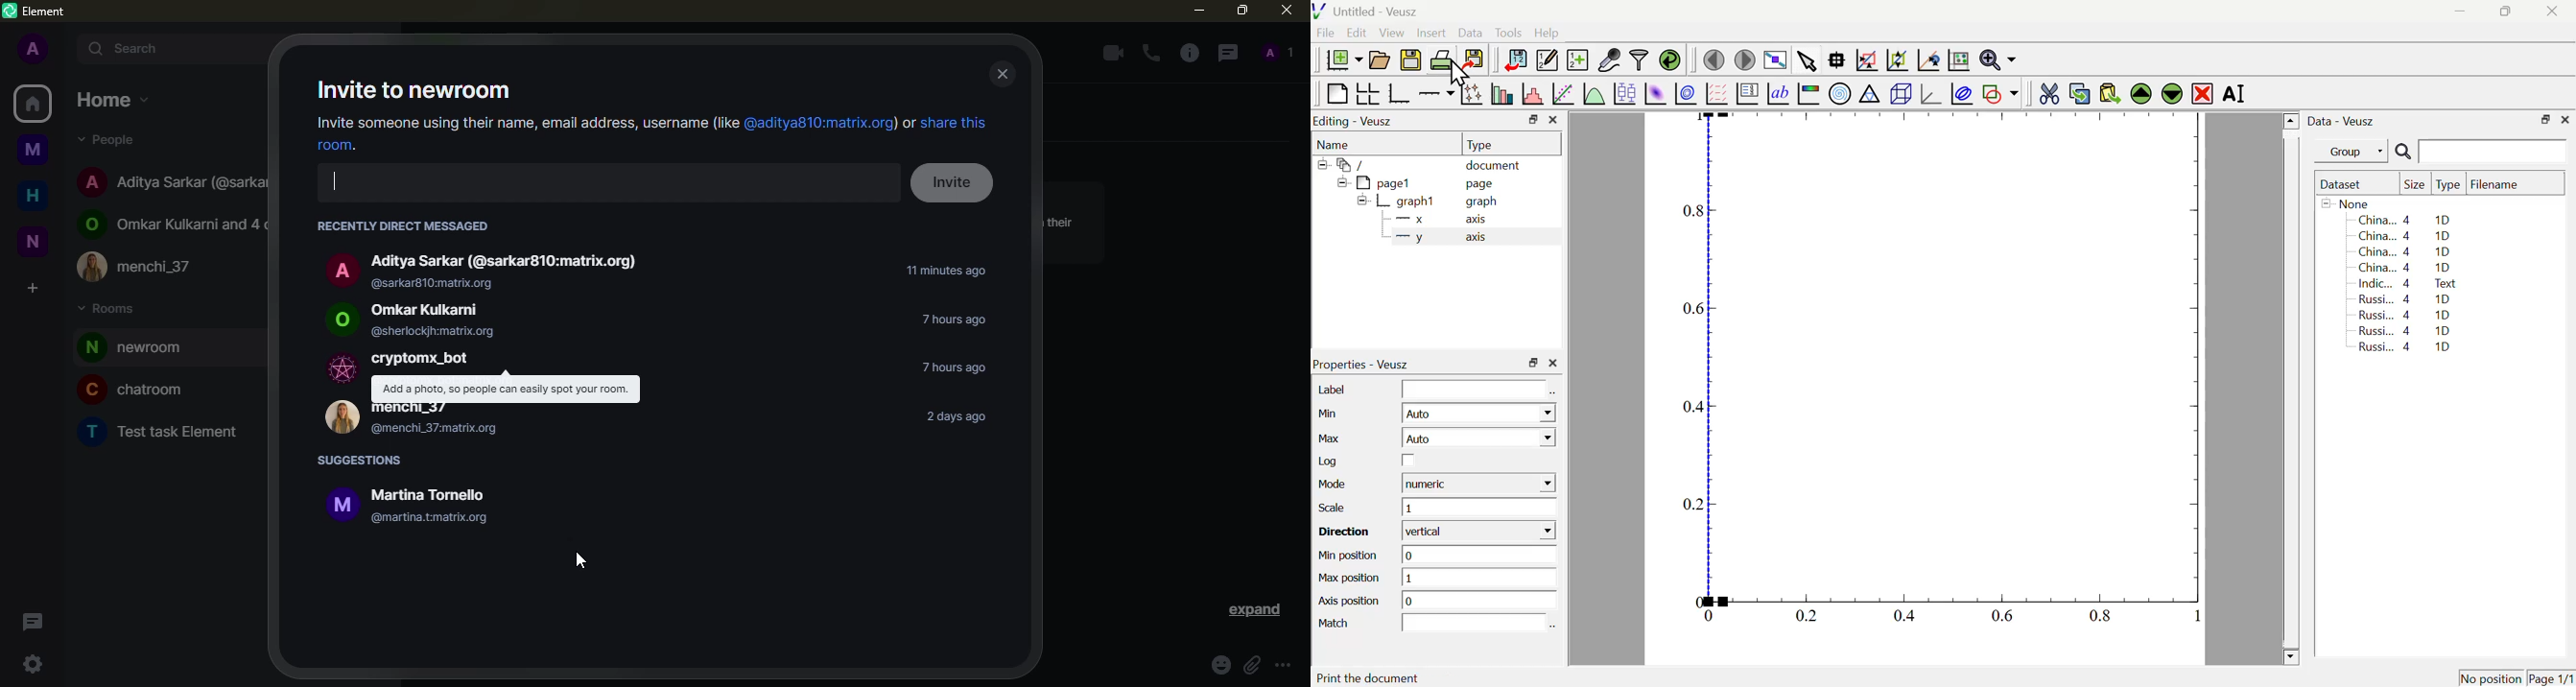 The height and width of the screenshot is (700, 2576). I want to click on chatroom, so click(130, 392).